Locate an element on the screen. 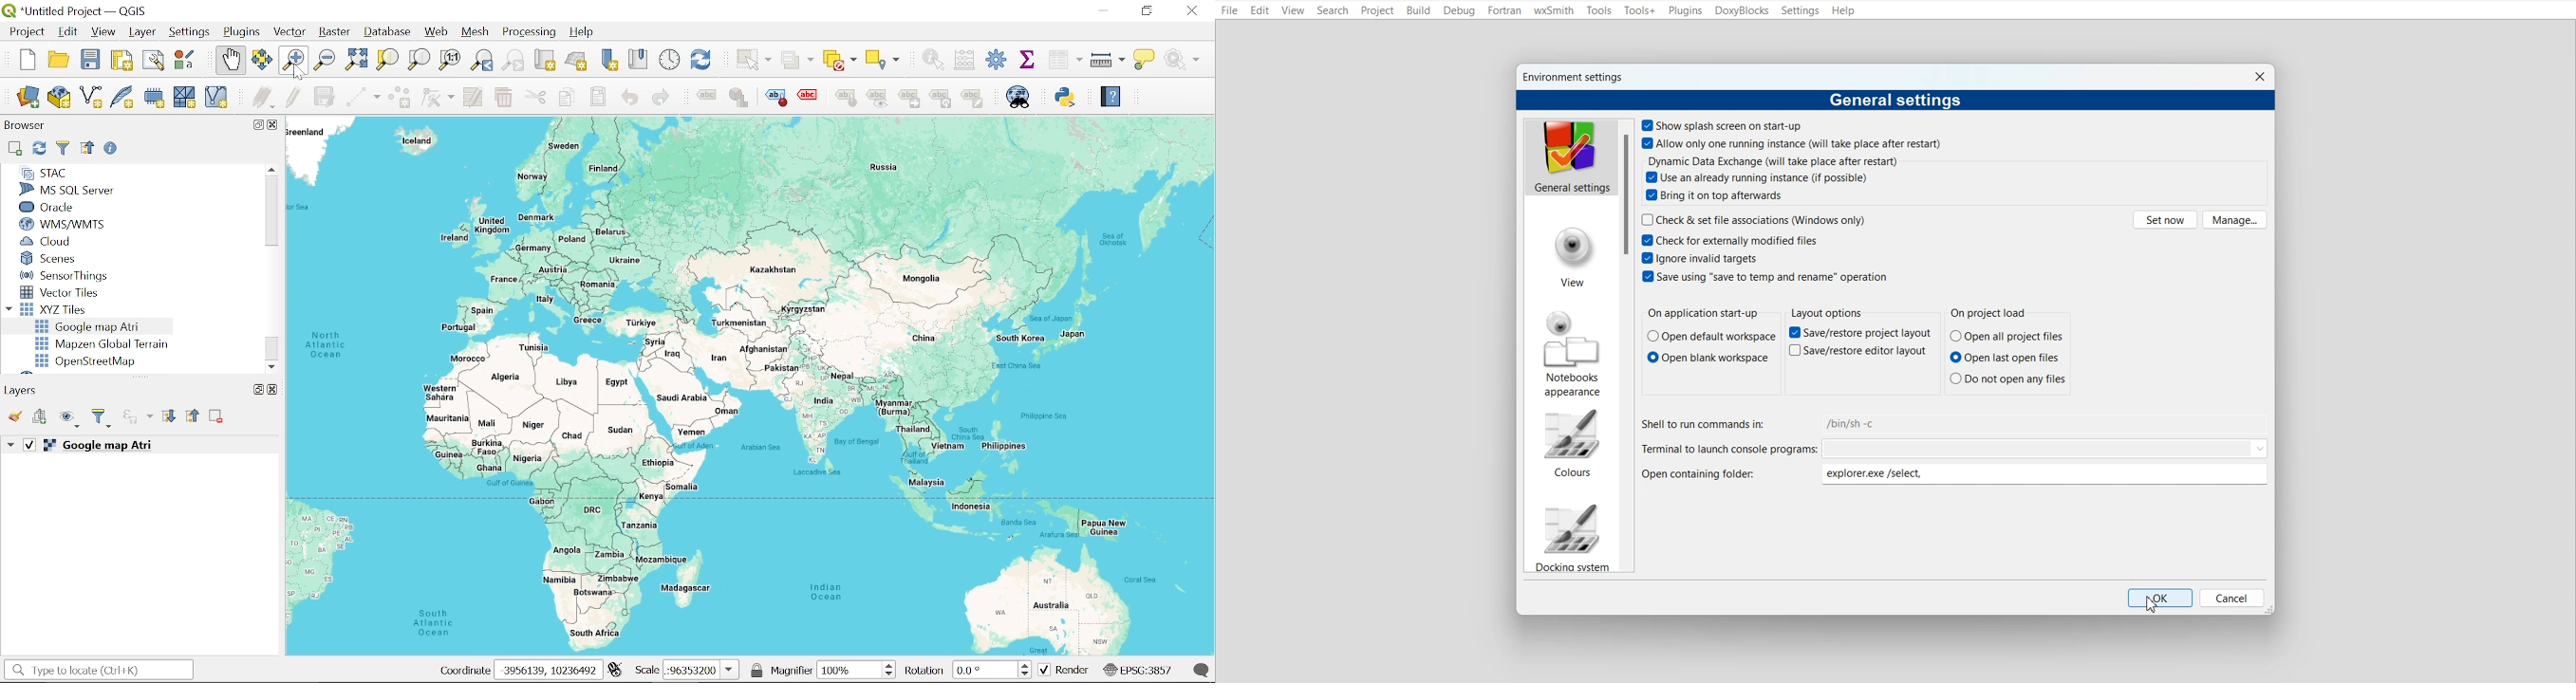 This screenshot has width=2576, height=700. Text is located at coordinates (1992, 314).